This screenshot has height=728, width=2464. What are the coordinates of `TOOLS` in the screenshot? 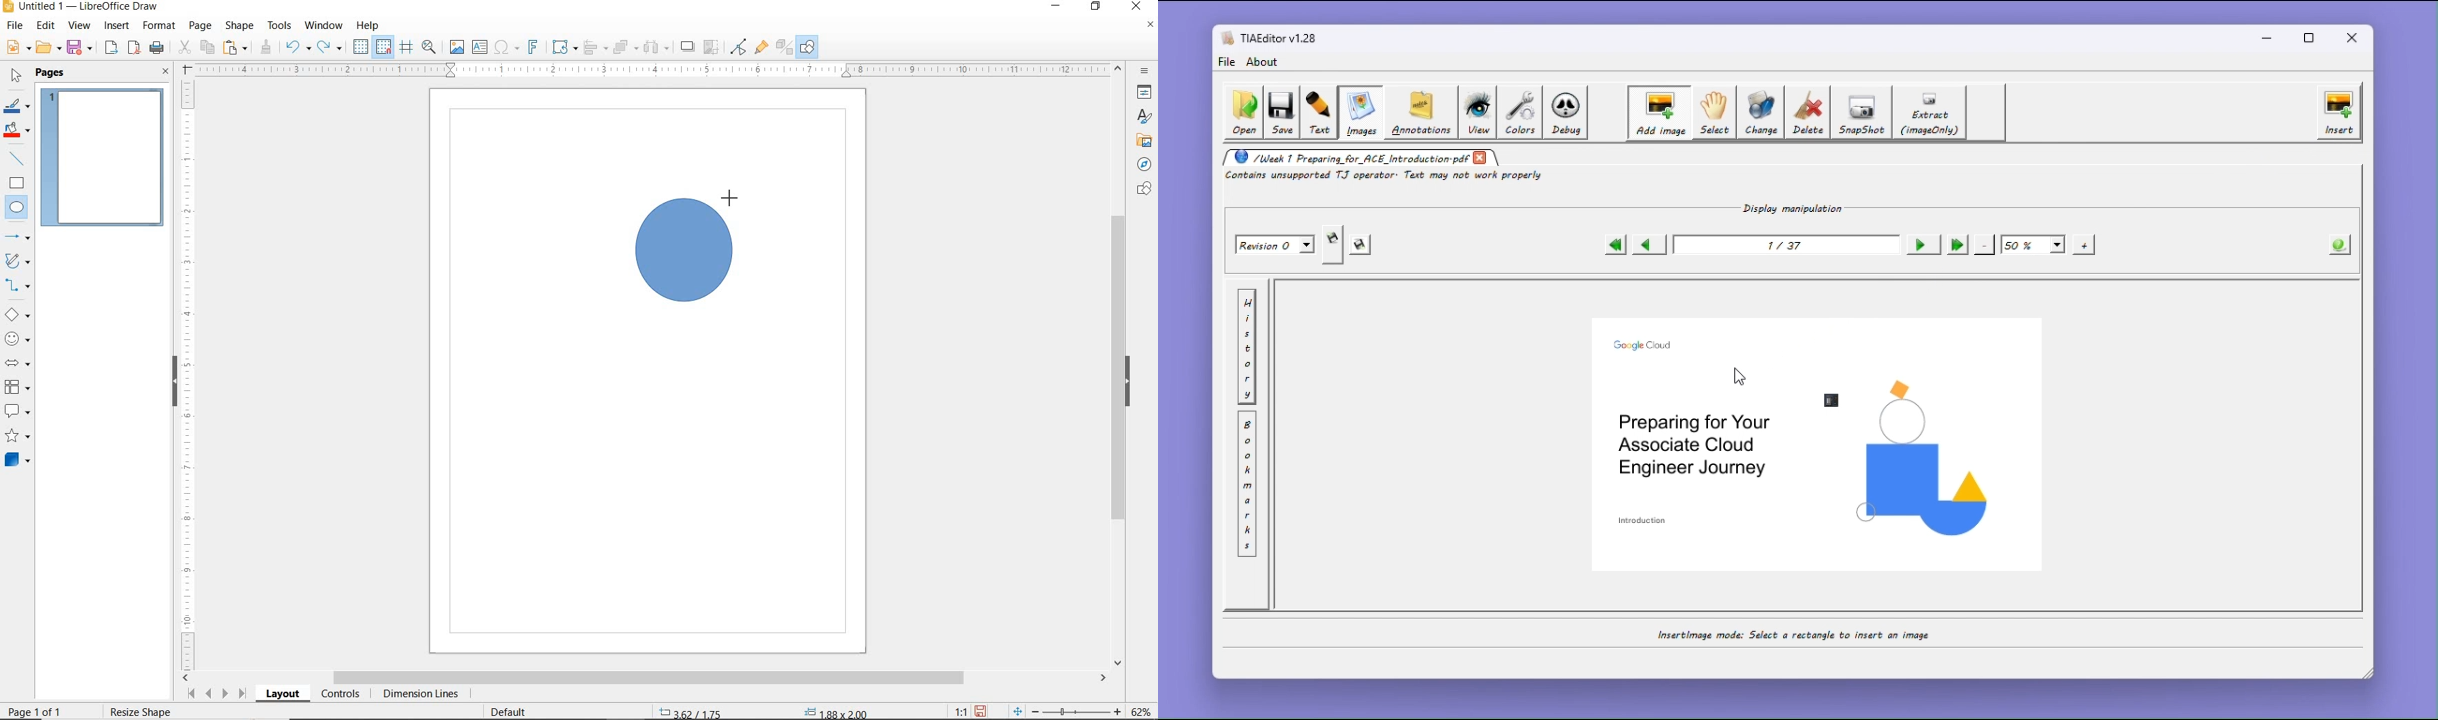 It's located at (279, 25).